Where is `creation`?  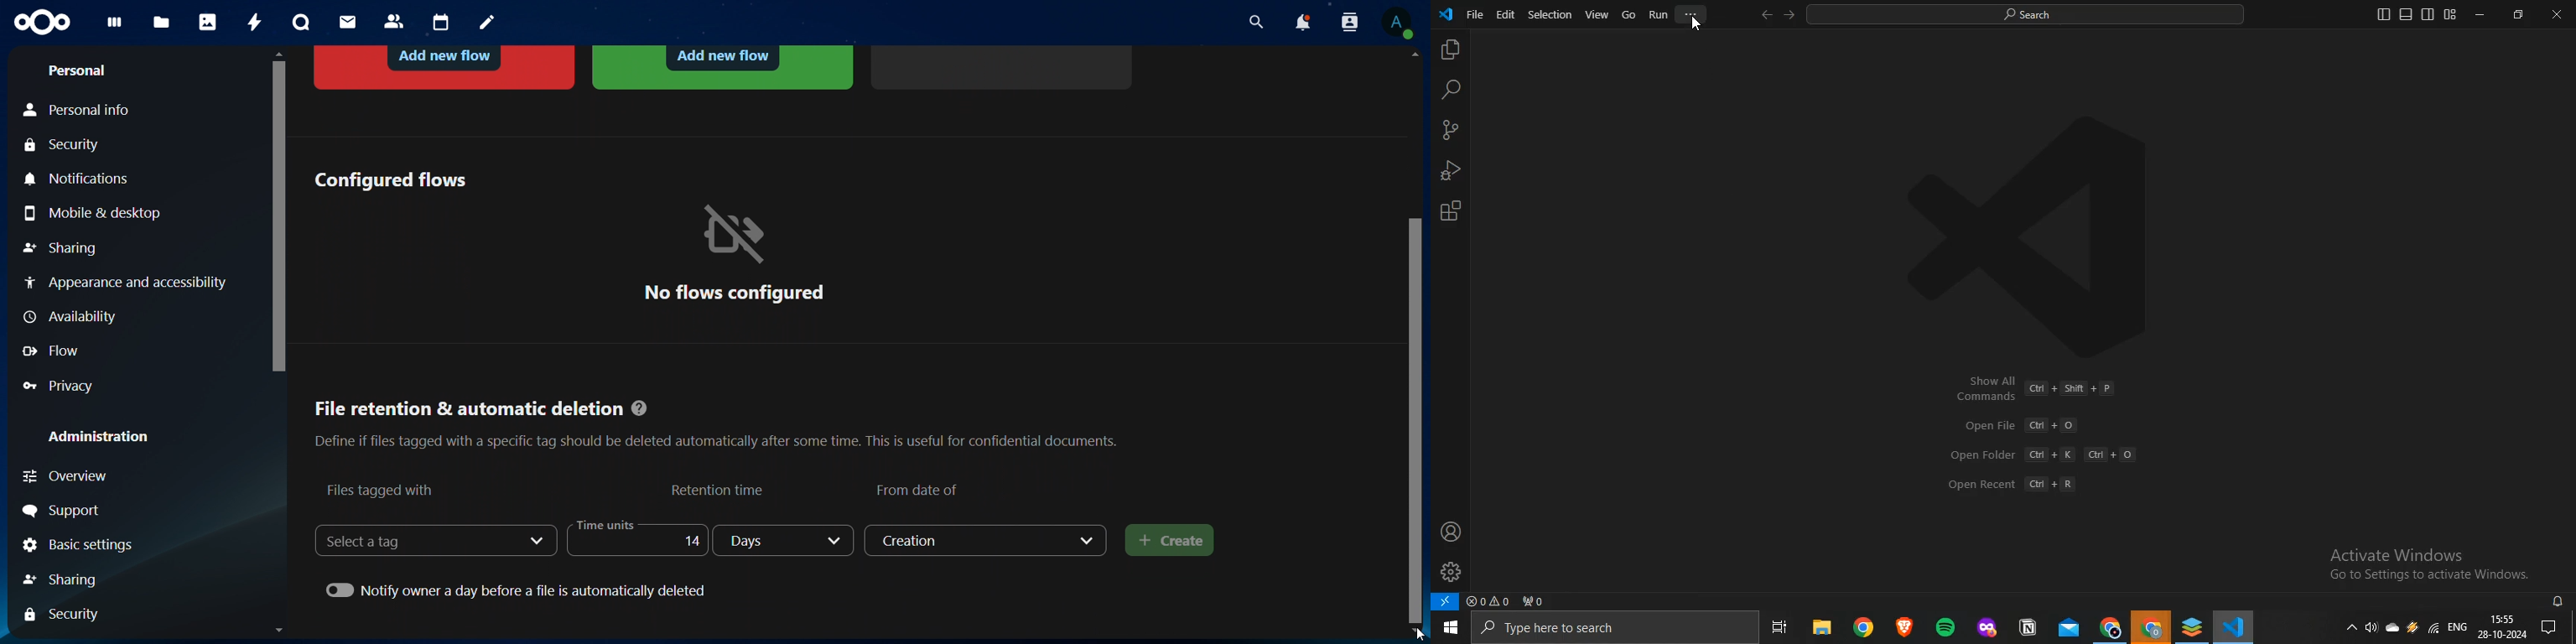
creation is located at coordinates (988, 540).